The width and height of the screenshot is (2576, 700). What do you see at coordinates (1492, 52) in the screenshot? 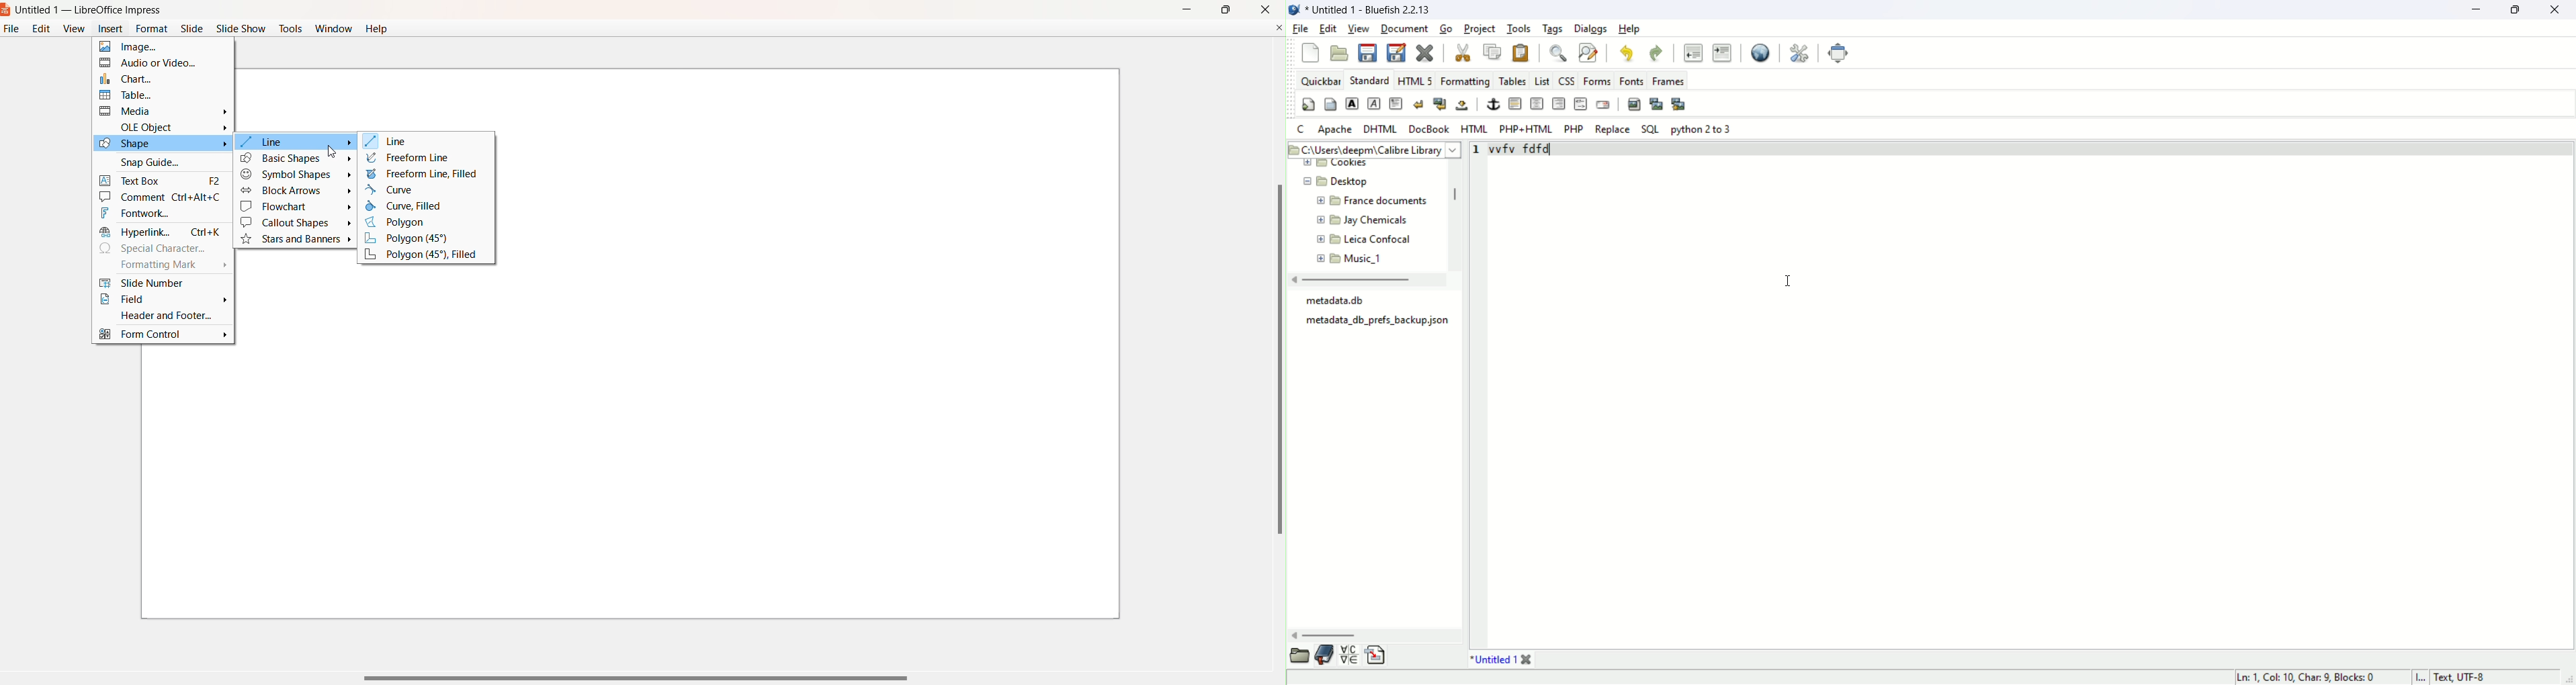
I see `copy` at bounding box center [1492, 52].